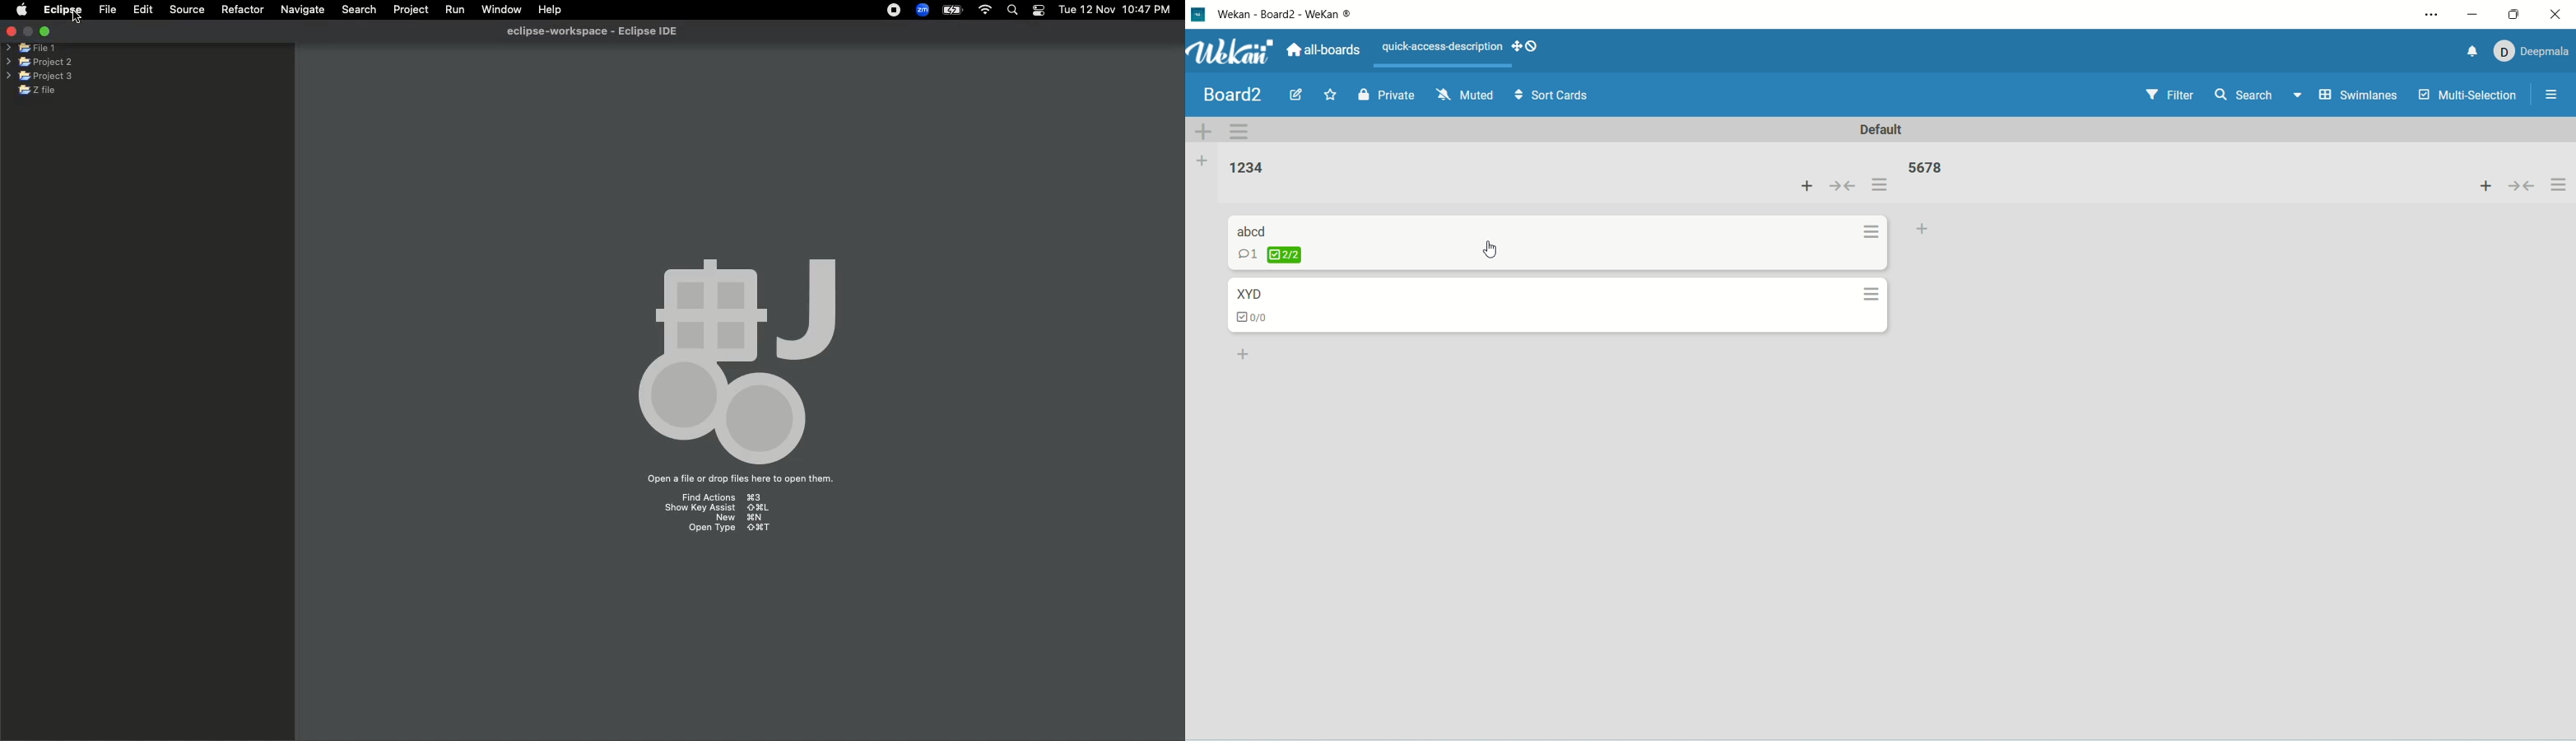  Describe the element at coordinates (184, 10) in the screenshot. I see `Source` at that location.